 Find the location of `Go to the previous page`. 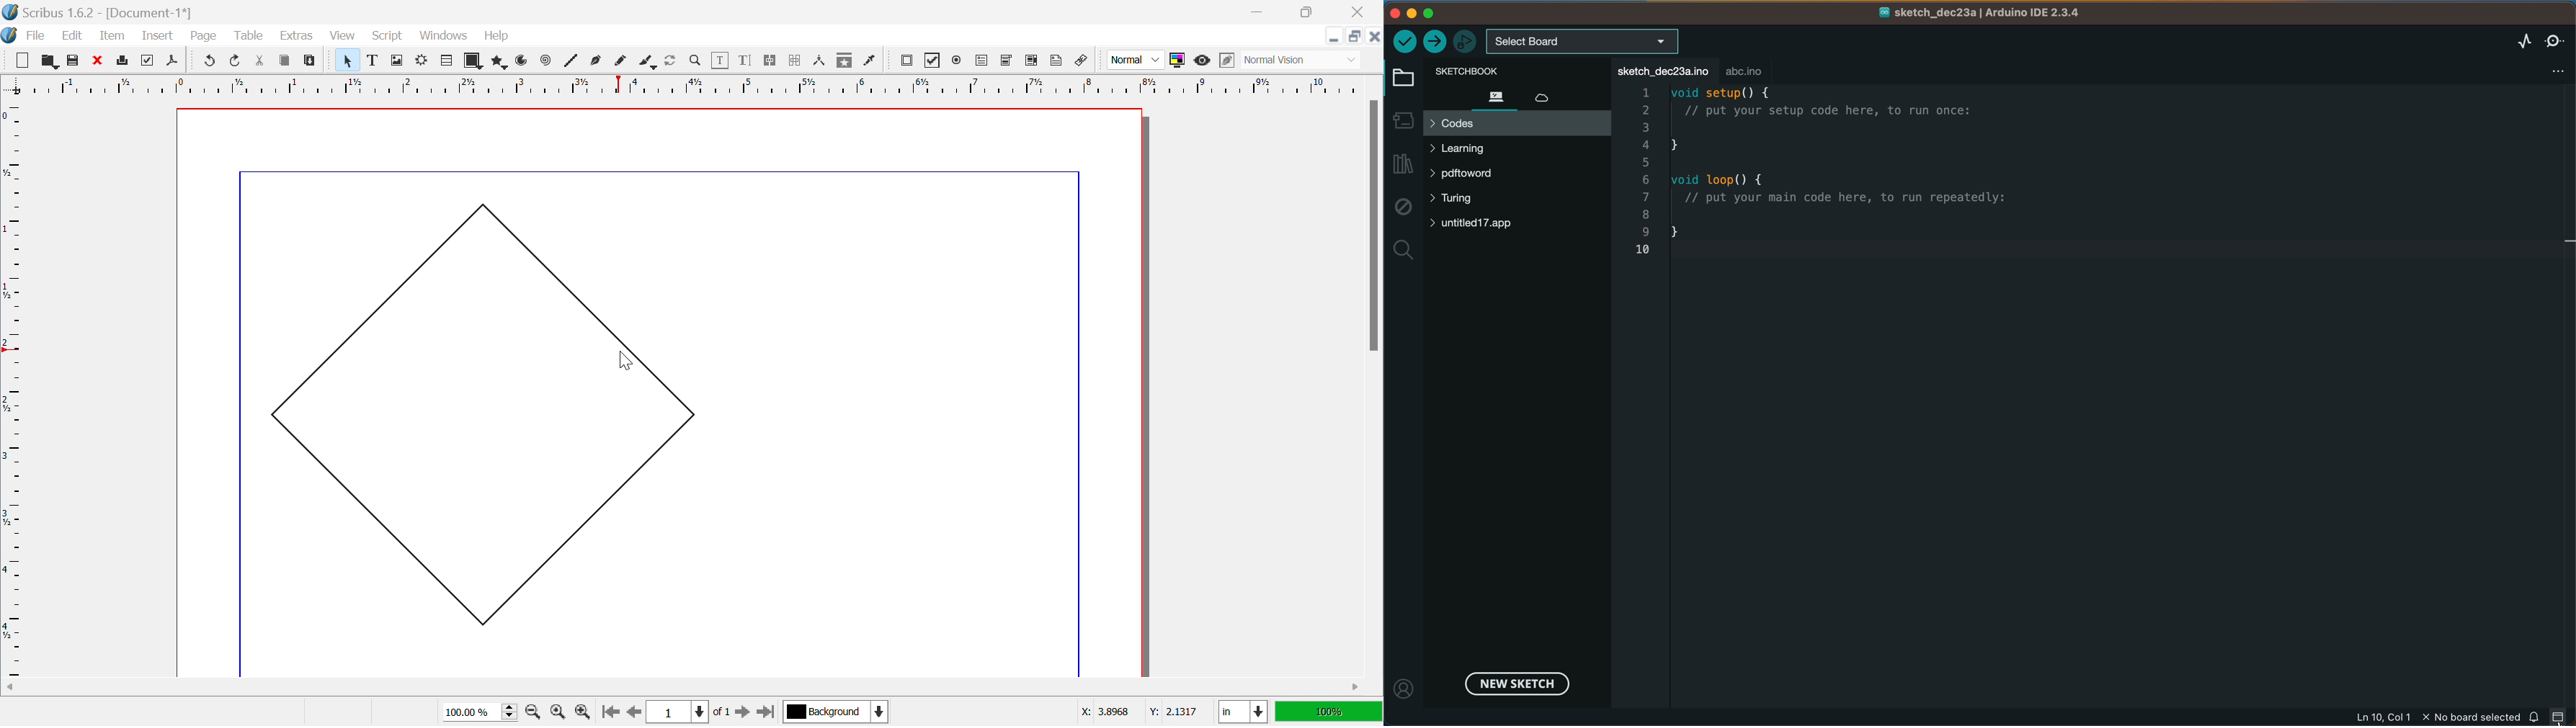

Go to the previous page is located at coordinates (633, 714).